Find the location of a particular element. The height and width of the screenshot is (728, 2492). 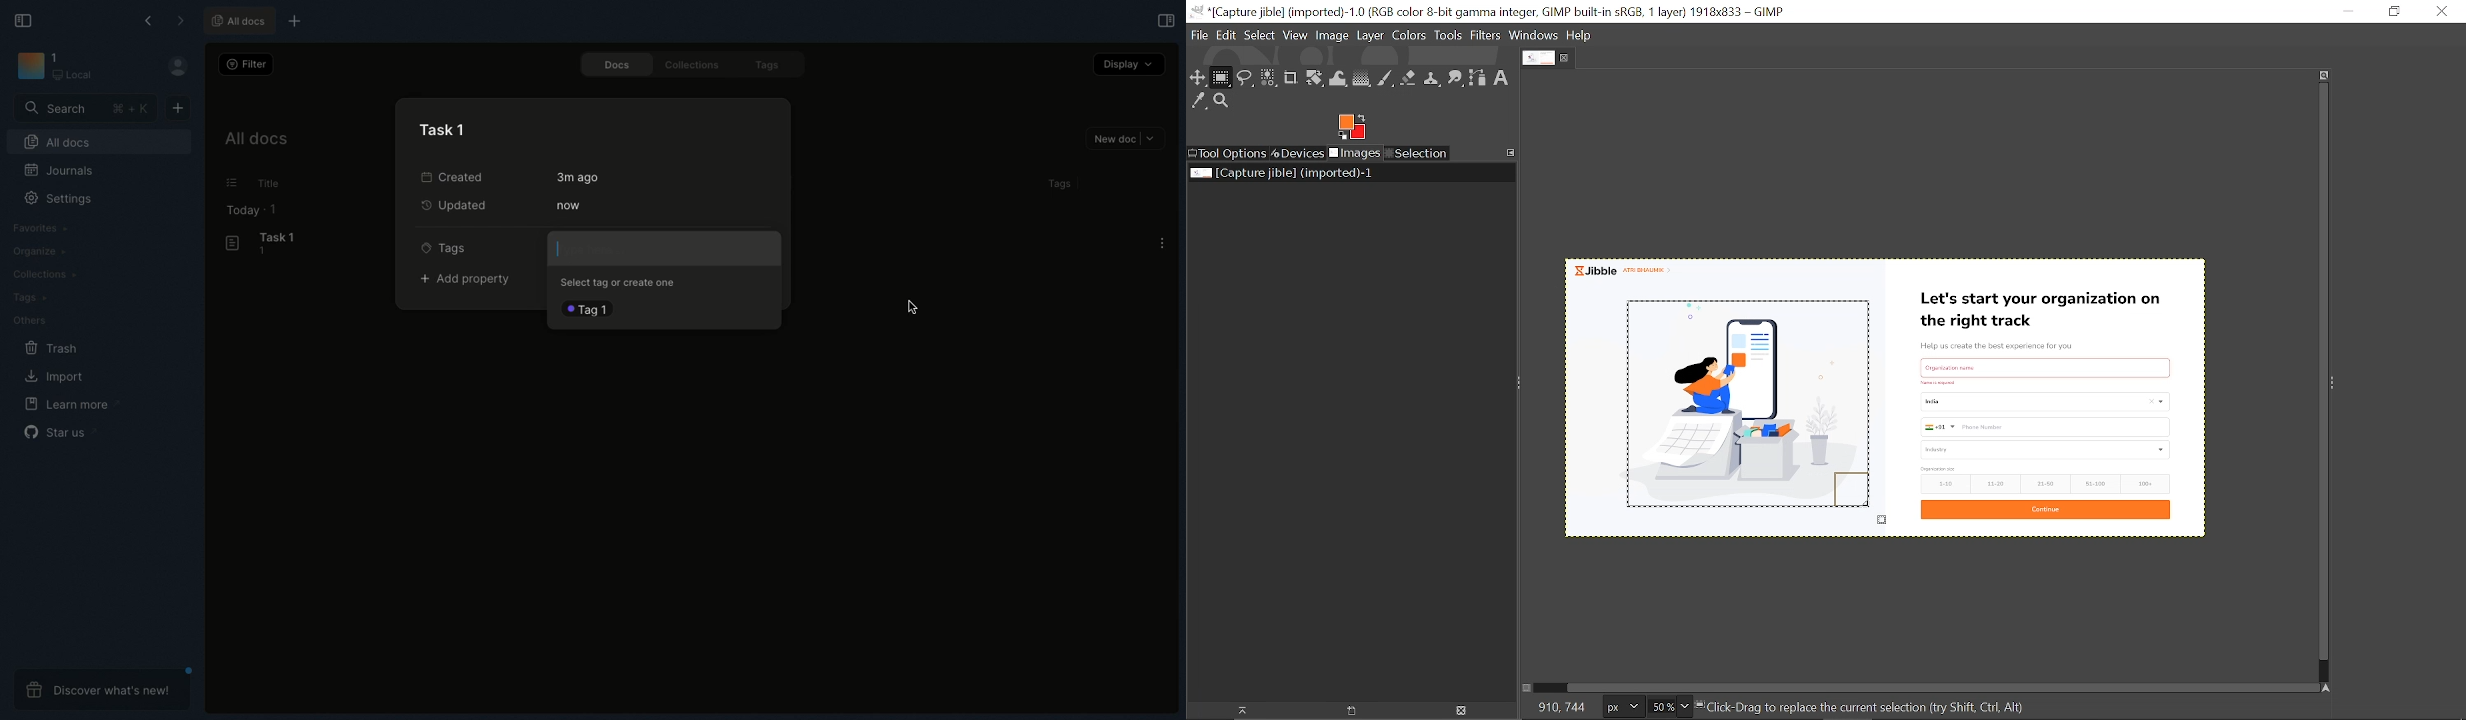

Create new display for this image is located at coordinates (1348, 710).